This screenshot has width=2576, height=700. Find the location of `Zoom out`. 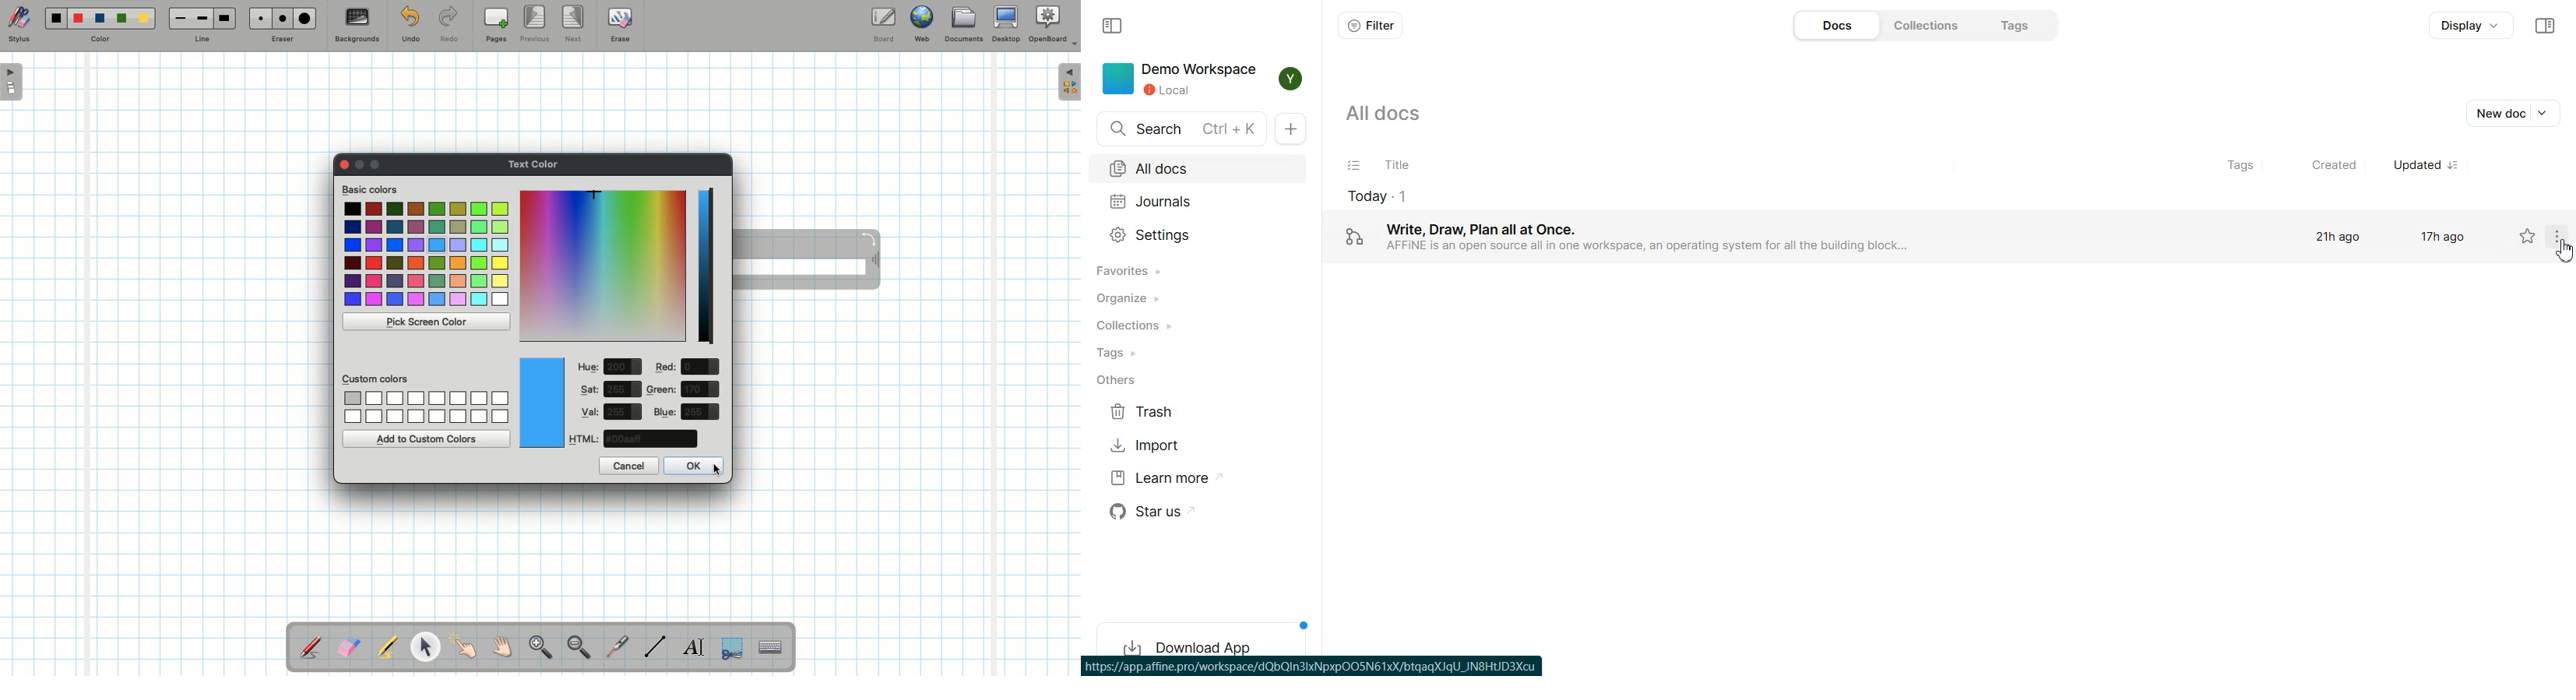

Zoom out is located at coordinates (579, 648).